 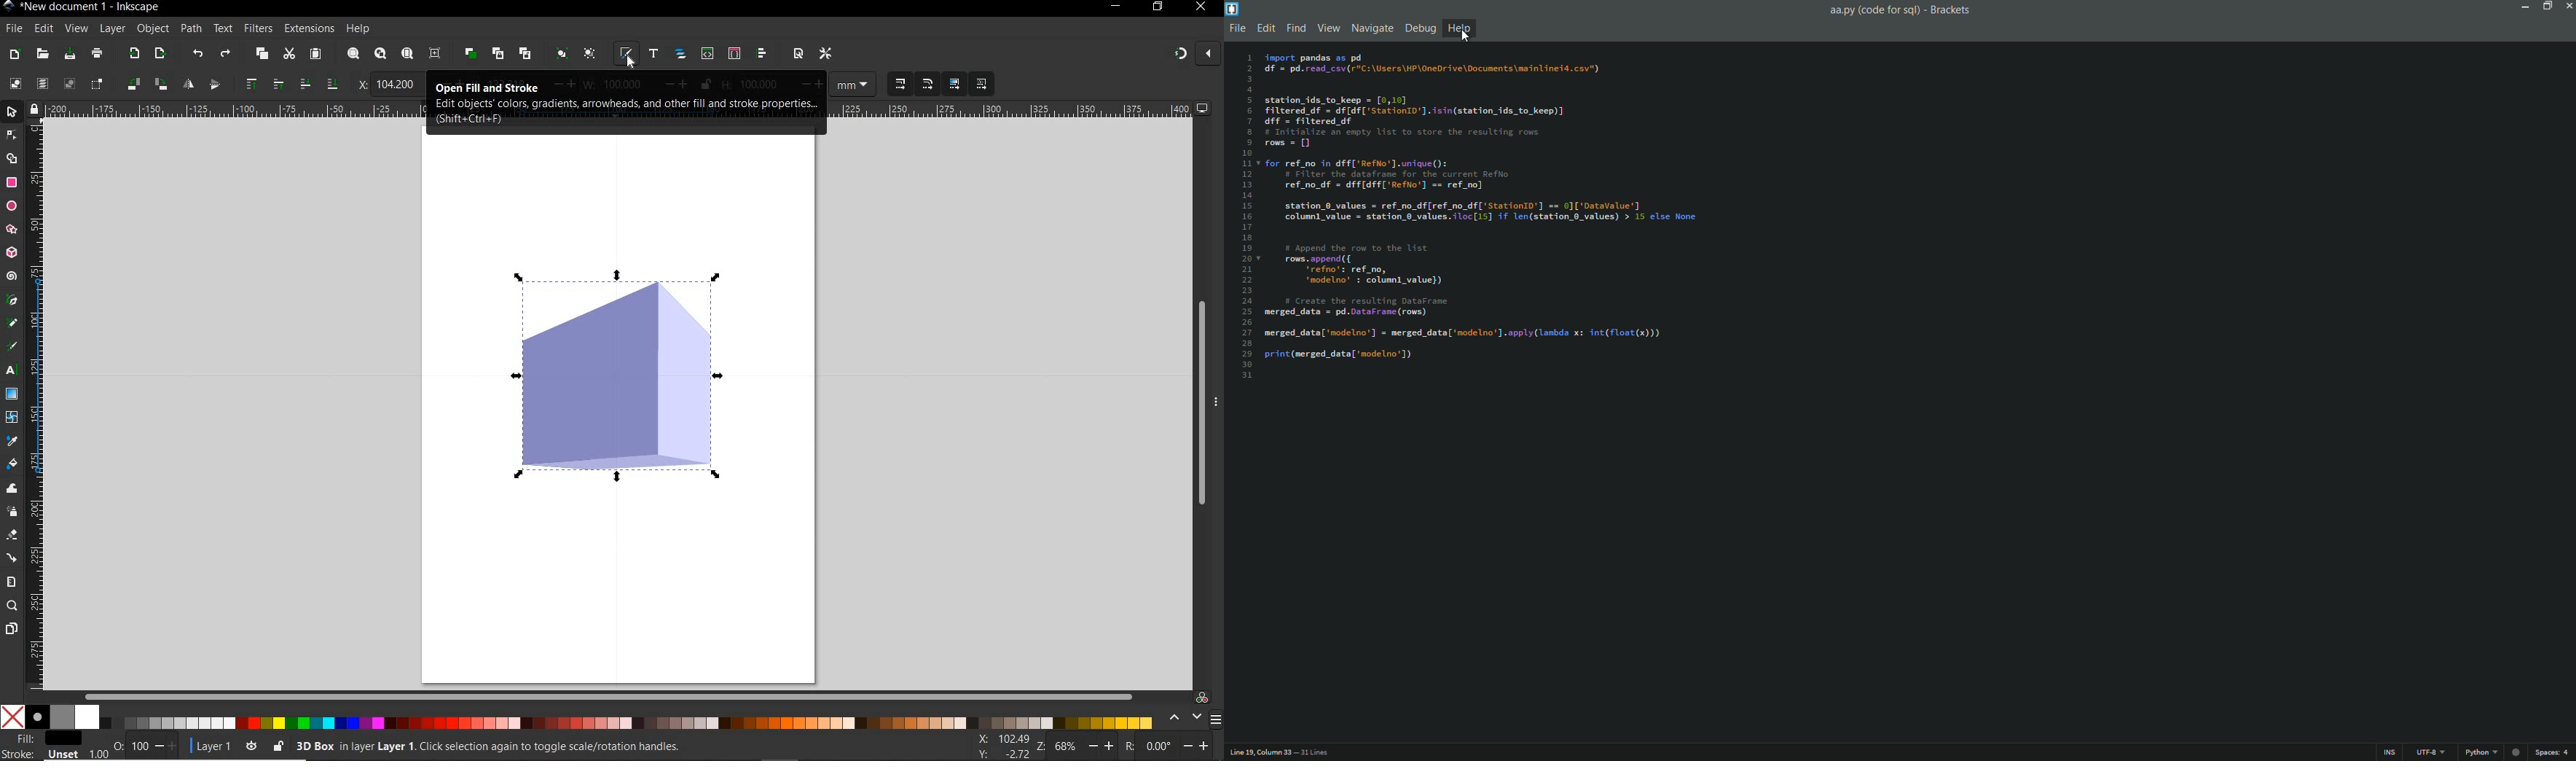 I want to click on NEW, so click(x=14, y=54).